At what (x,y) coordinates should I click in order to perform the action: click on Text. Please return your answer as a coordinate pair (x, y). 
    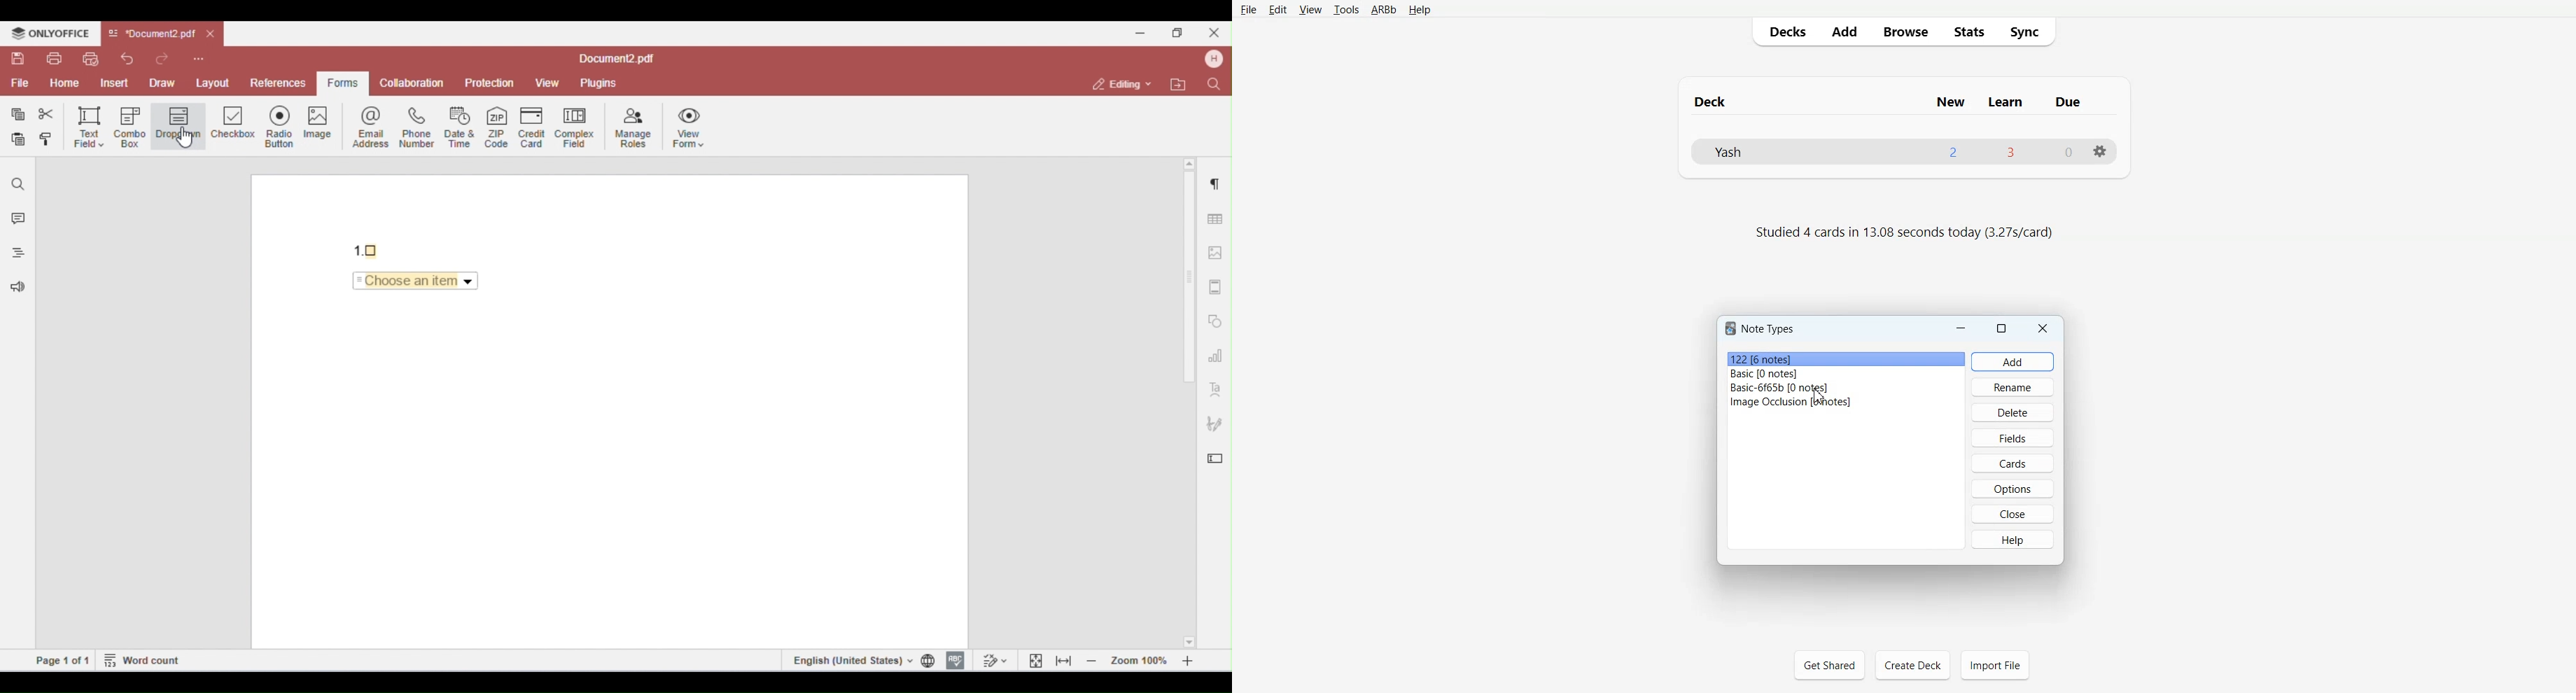
    Looking at the image, I should click on (1904, 96).